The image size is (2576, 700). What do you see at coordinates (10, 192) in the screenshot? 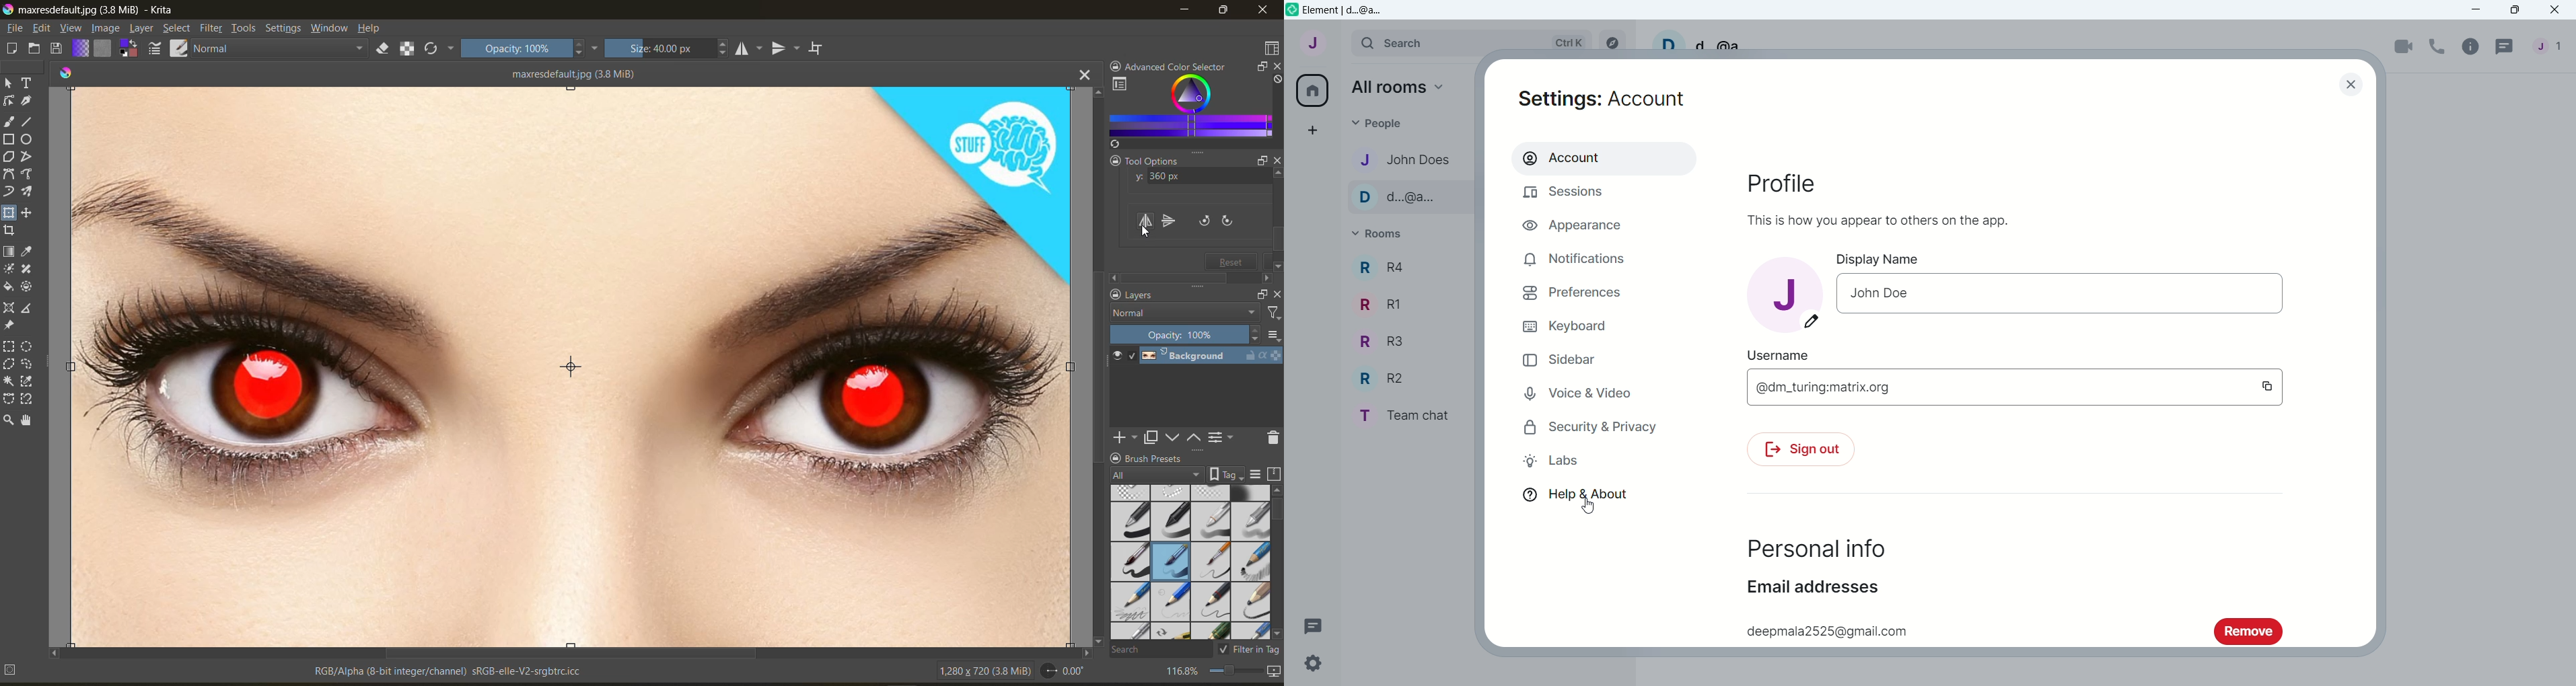
I see `tool` at bounding box center [10, 192].